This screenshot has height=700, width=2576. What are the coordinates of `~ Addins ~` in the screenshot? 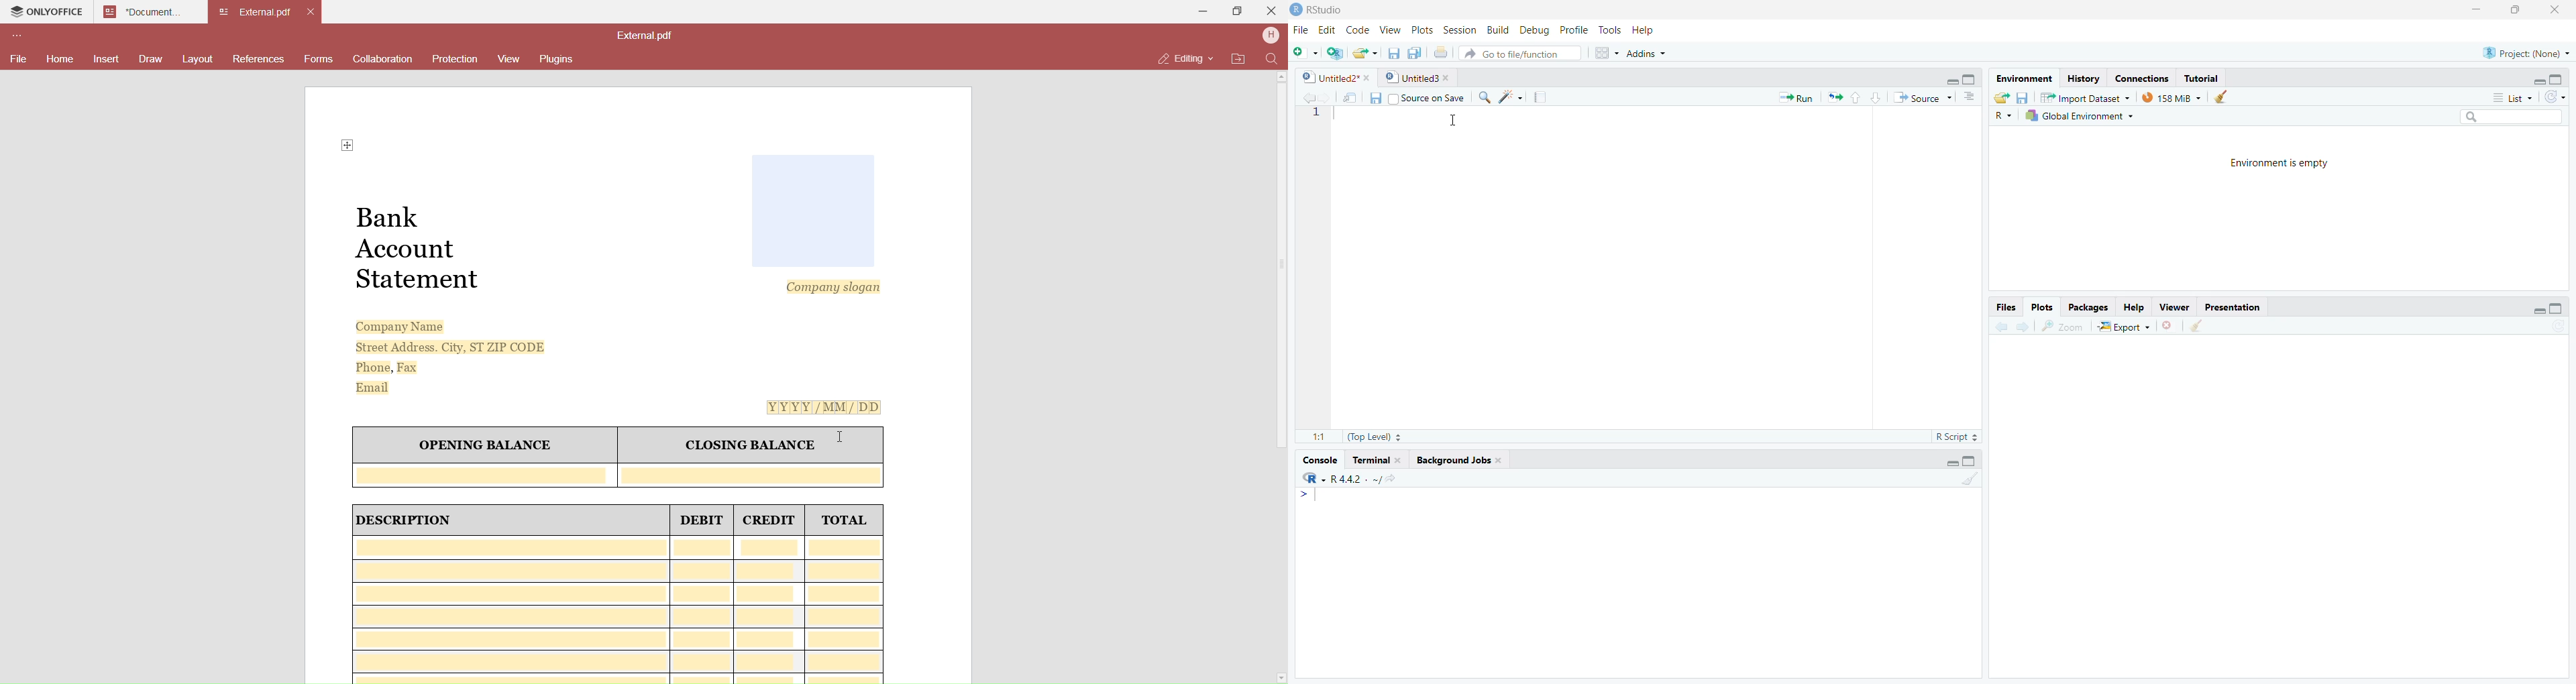 It's located at (1649, 55).